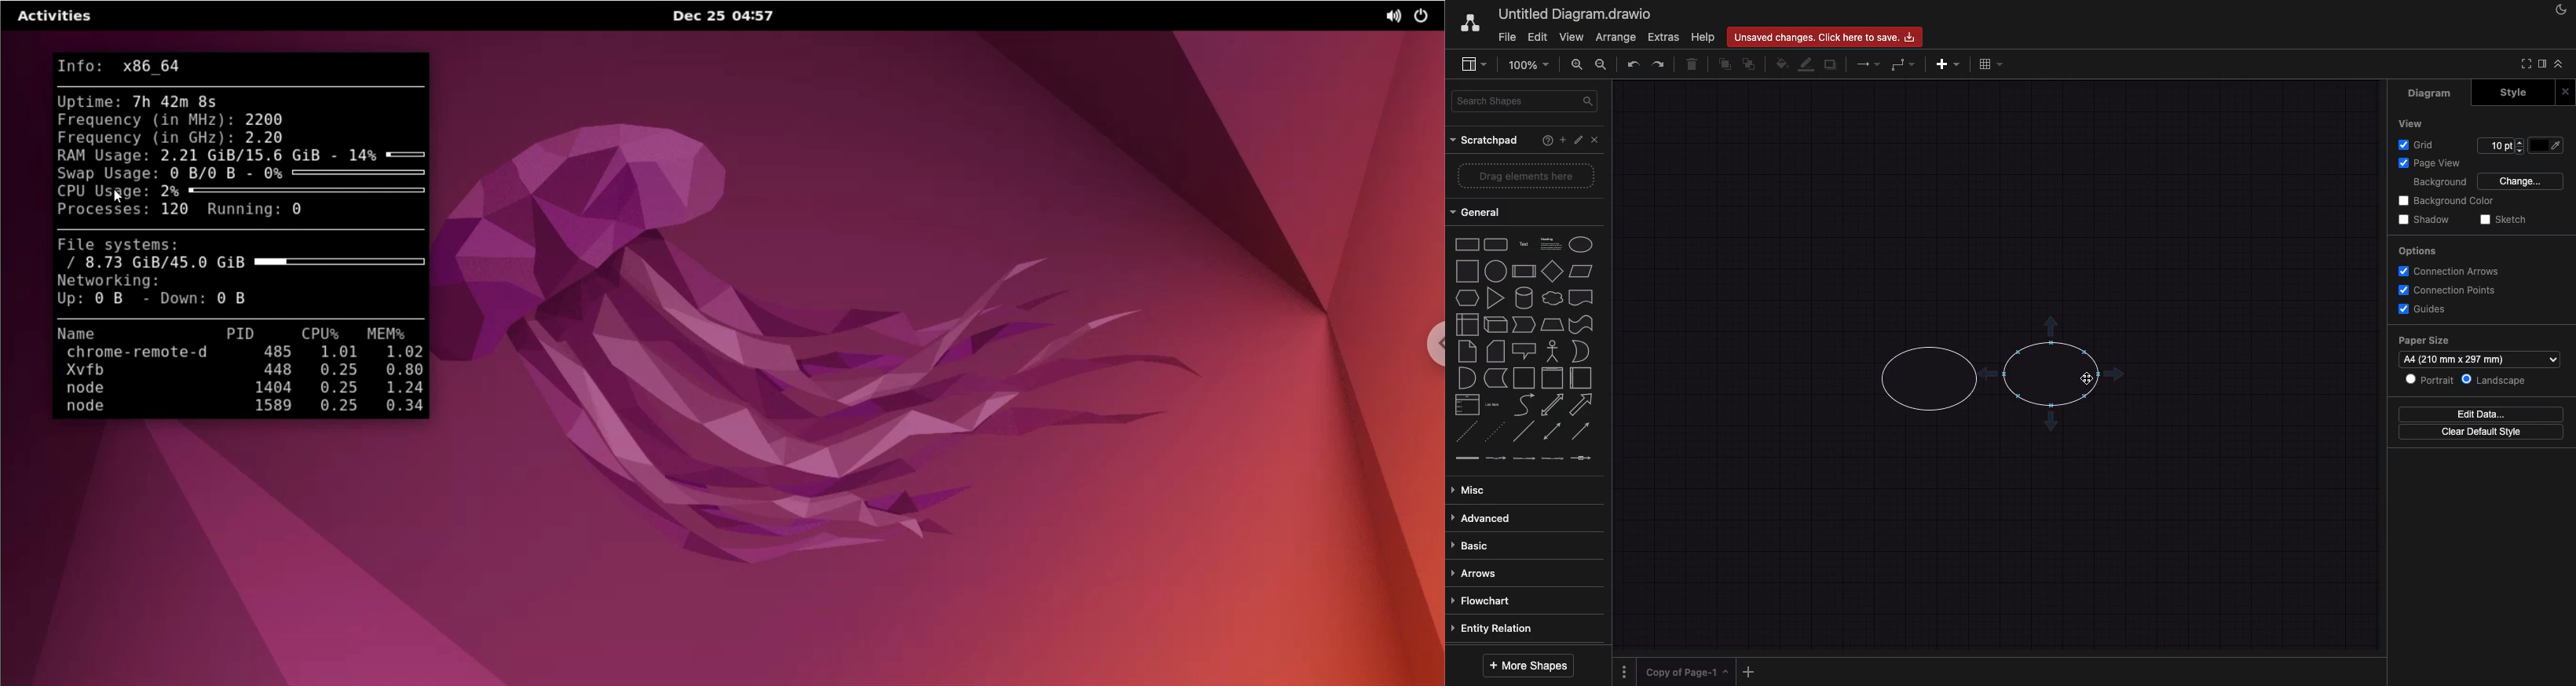  What do you see at coordinates (1780, 64) in the screenshot?
I see `fill color` at bounding box center [1780, 64].